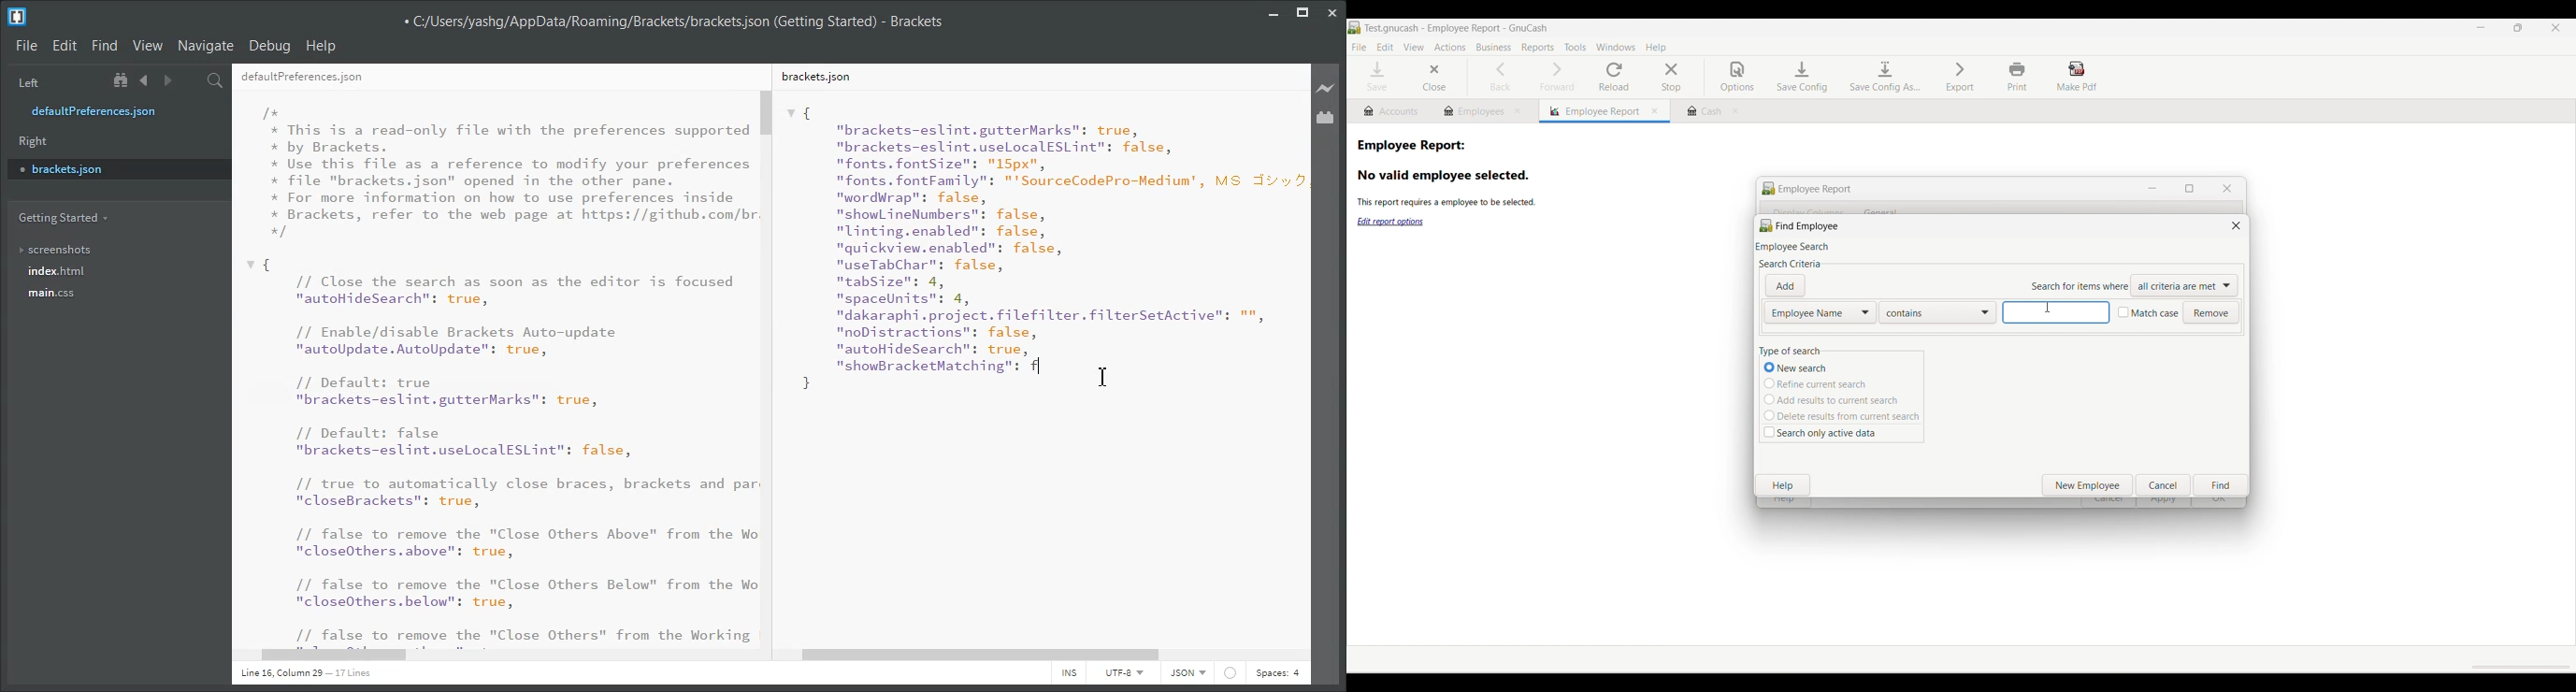 The image size is (2576, 700). Describe the element at coordinates (54, 293) in the screenshot. I see `main.css` at that location.